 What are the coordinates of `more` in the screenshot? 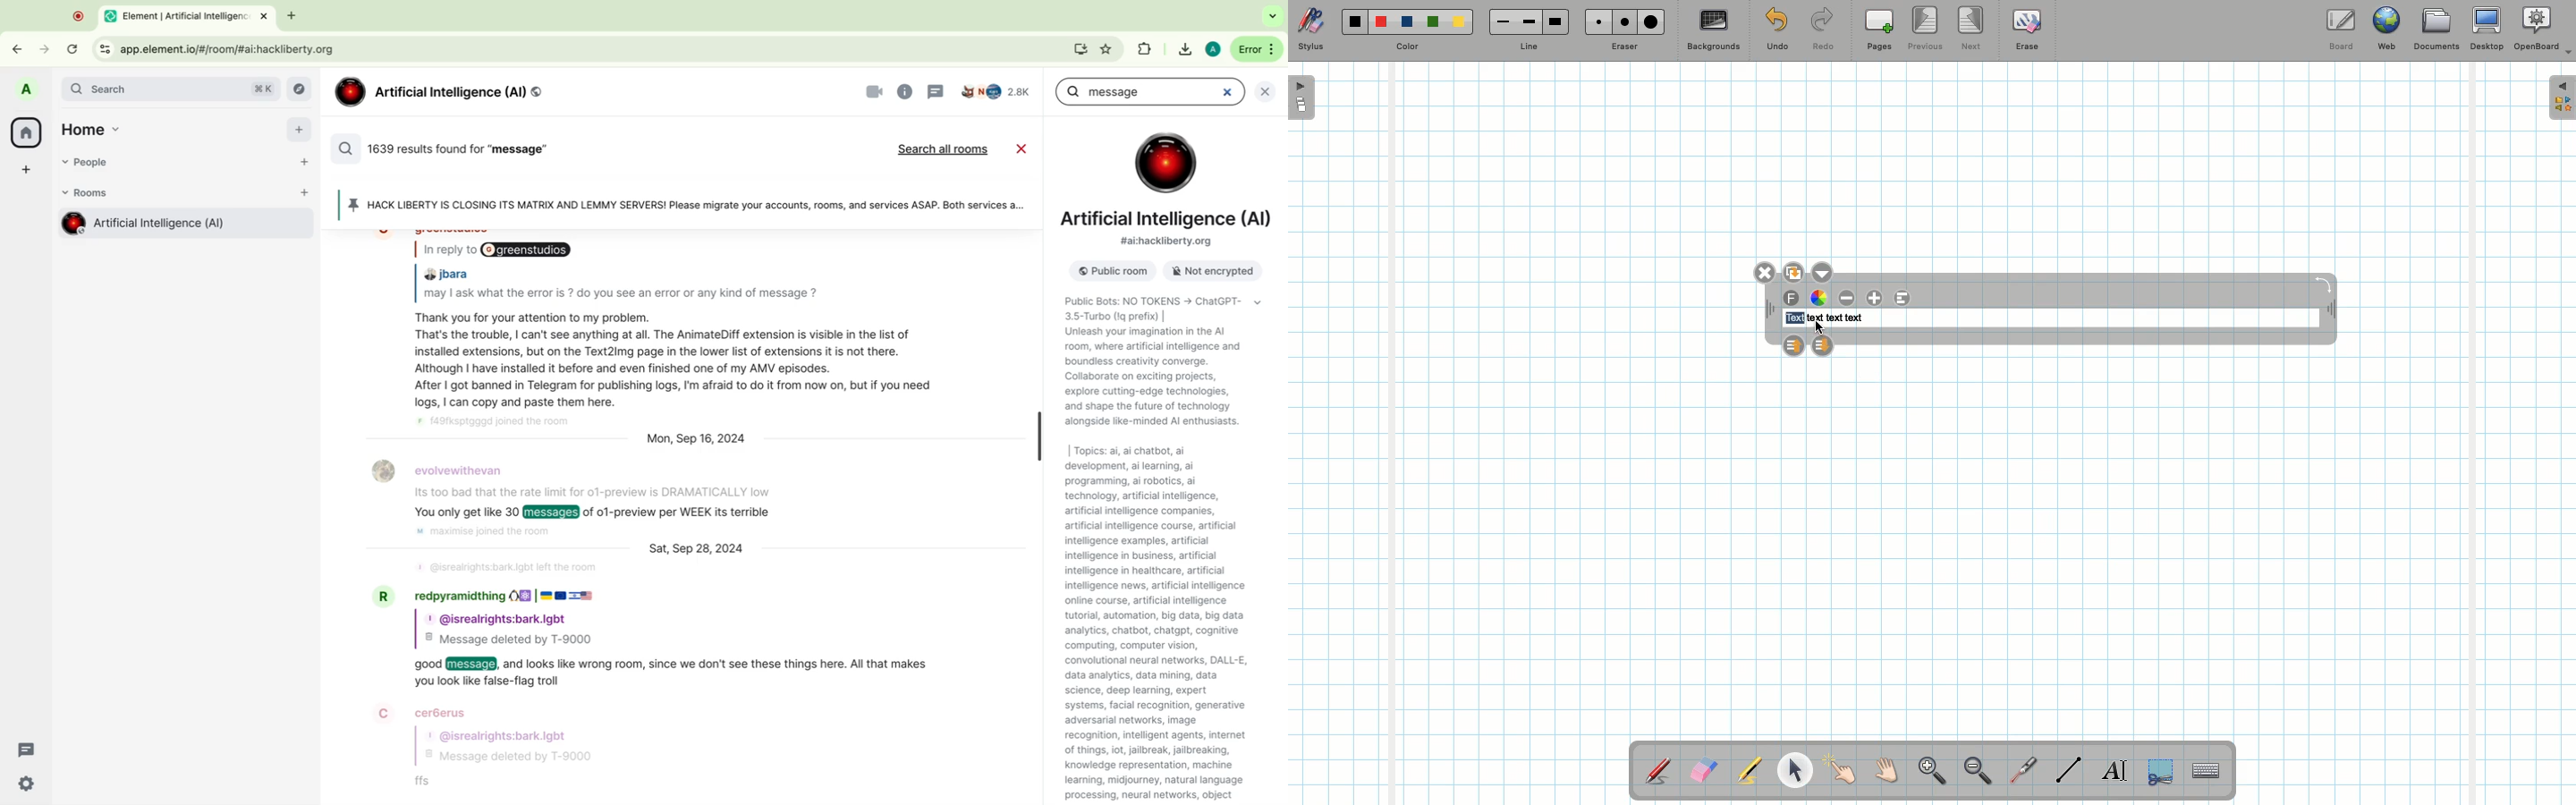 It's located at (1255, 49).